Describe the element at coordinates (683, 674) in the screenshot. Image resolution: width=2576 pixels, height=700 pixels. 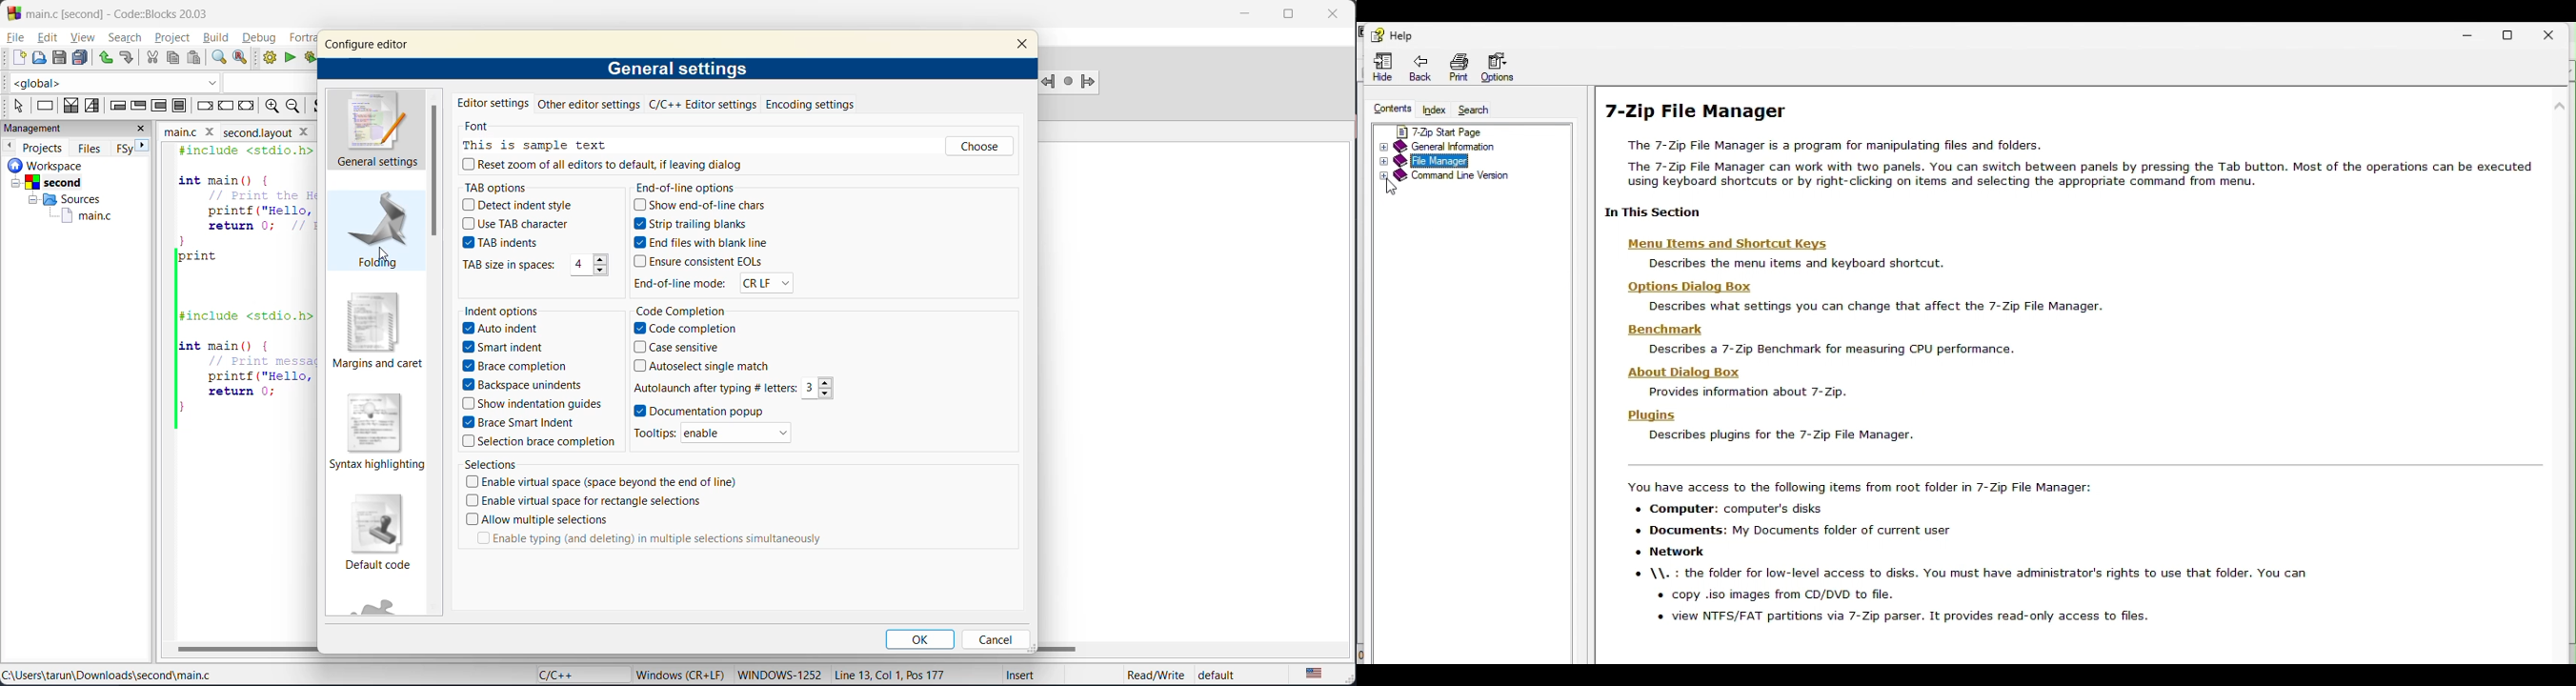
I see `metadata` at that location.